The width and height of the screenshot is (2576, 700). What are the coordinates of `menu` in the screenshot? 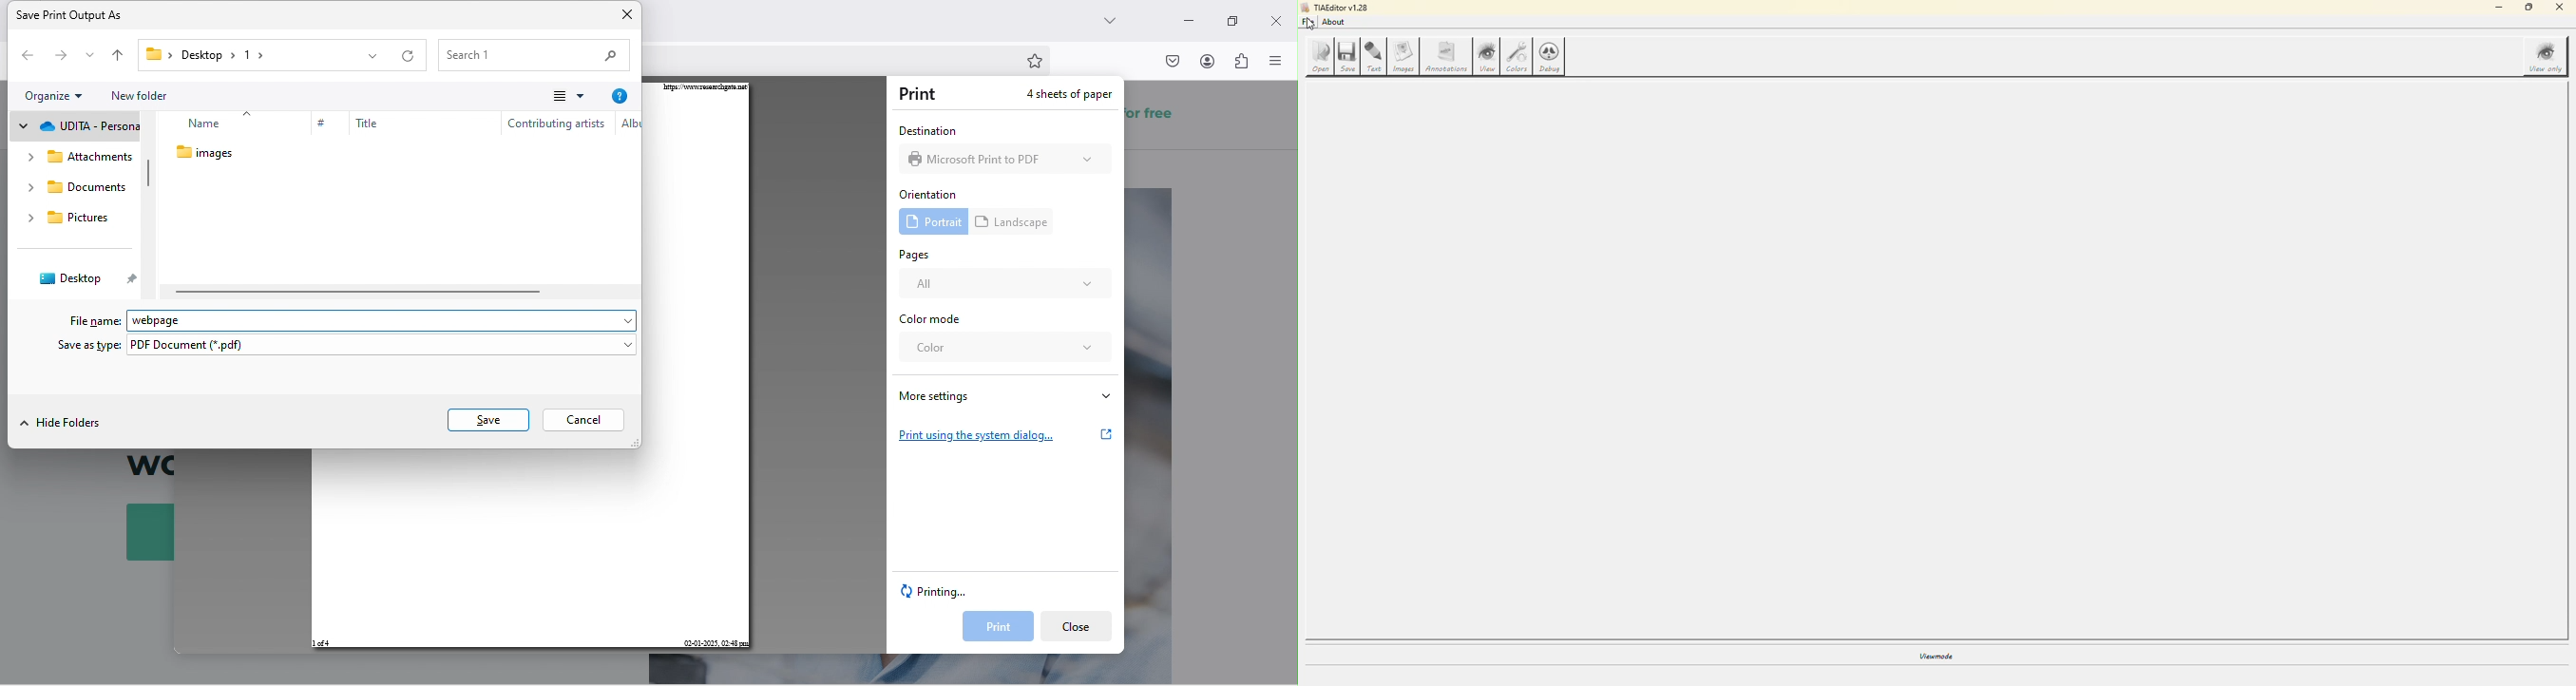 It's located at (1279, 61).